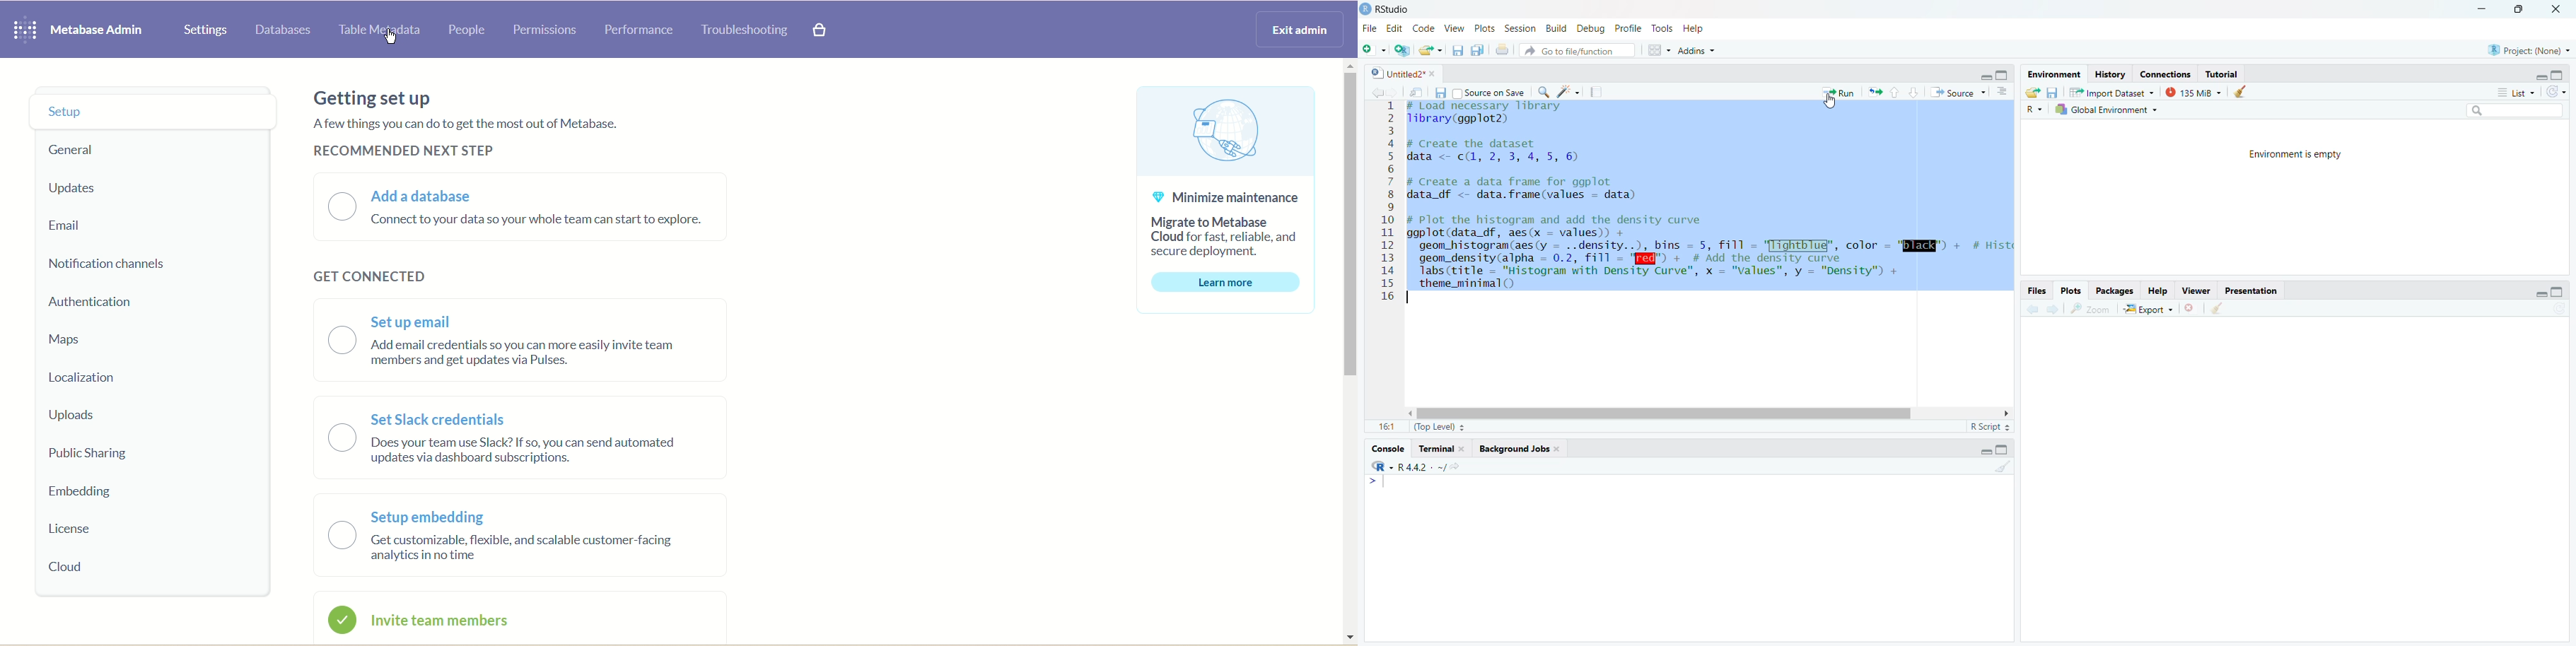  Describe the element at coordinates (1485, 29) in the screenshot. I see `Plots` at that location.